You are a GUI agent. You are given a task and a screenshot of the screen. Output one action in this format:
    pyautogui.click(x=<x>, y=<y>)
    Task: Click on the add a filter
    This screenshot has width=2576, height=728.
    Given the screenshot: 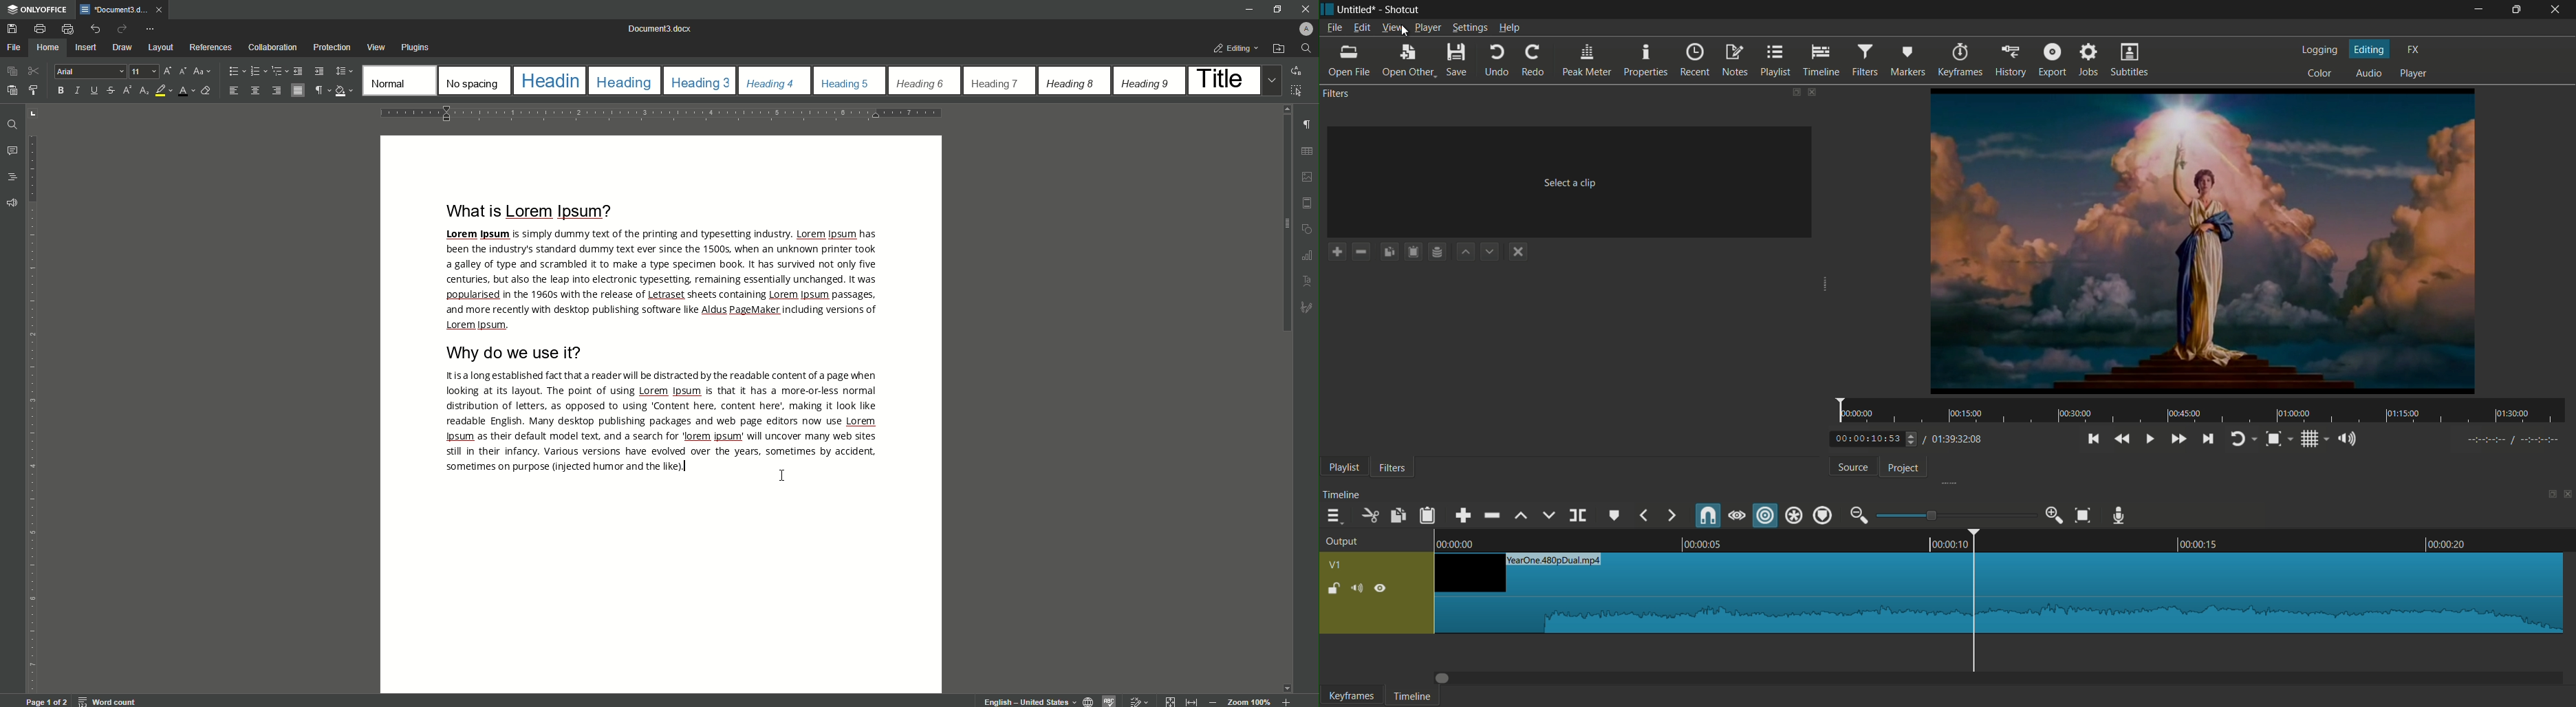 What is the action you would take?
    pyautogui.click(x=1334, y=252)
    